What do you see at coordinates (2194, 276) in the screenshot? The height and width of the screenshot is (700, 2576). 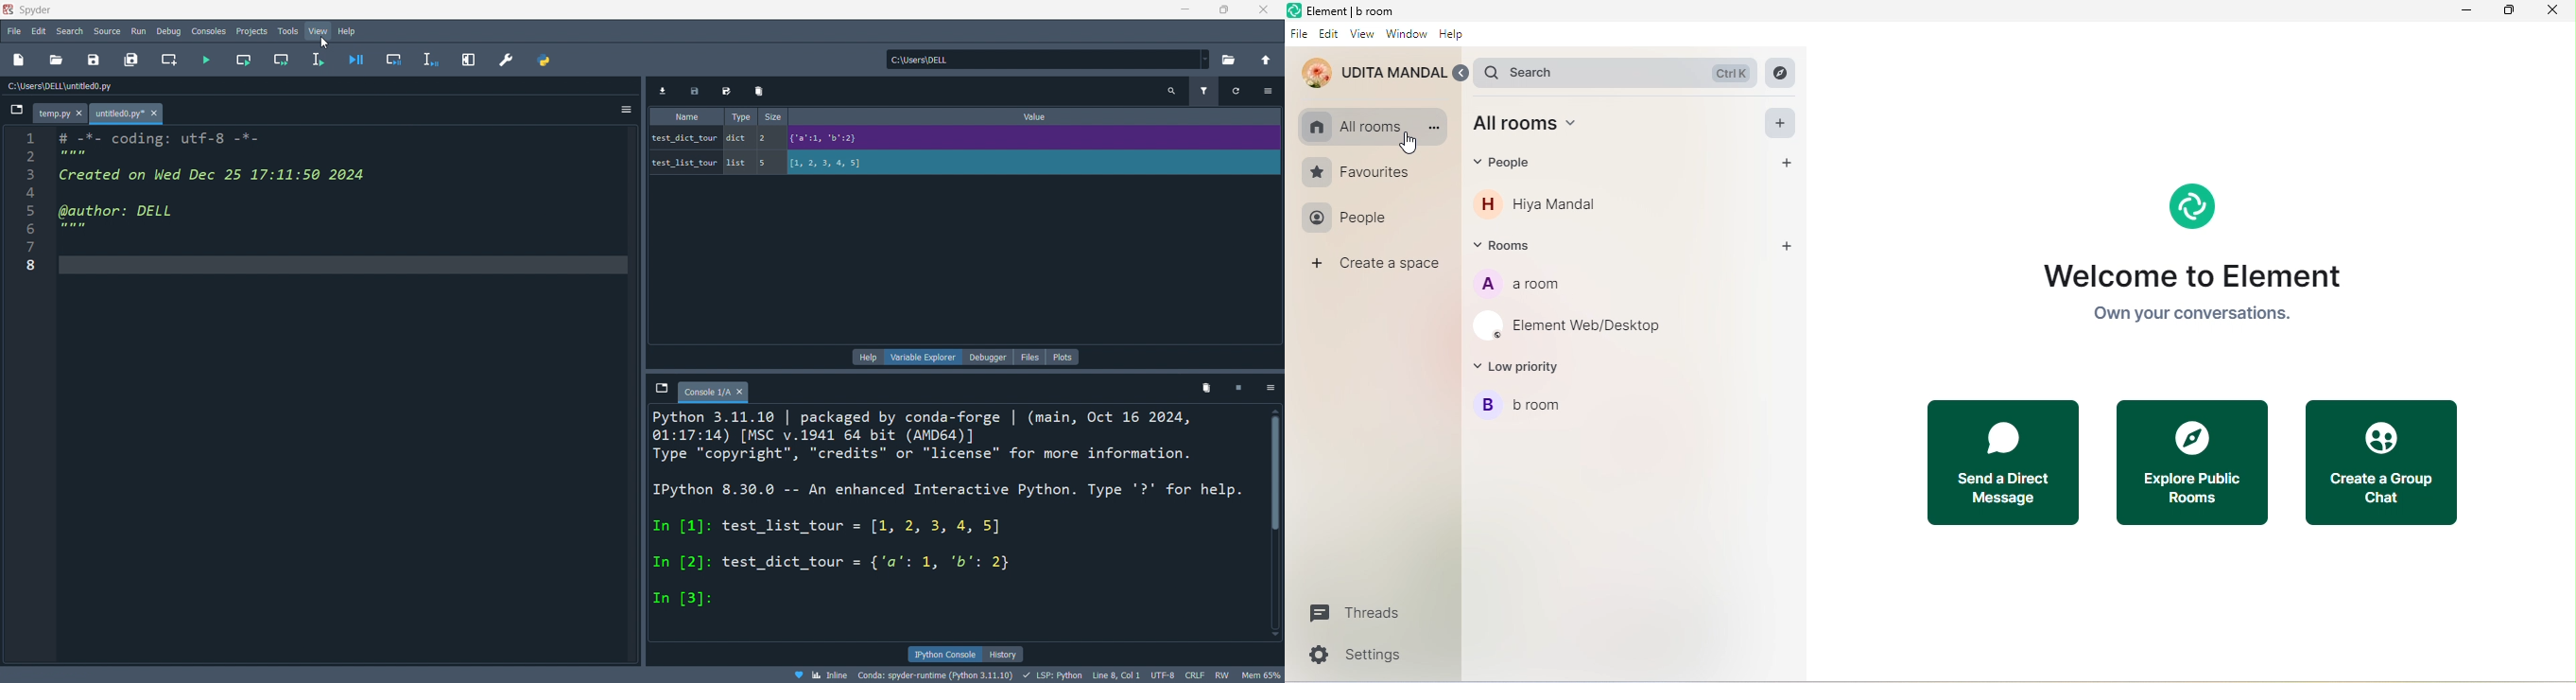 I see `welcome to element` at bounding box center [2194, 276].